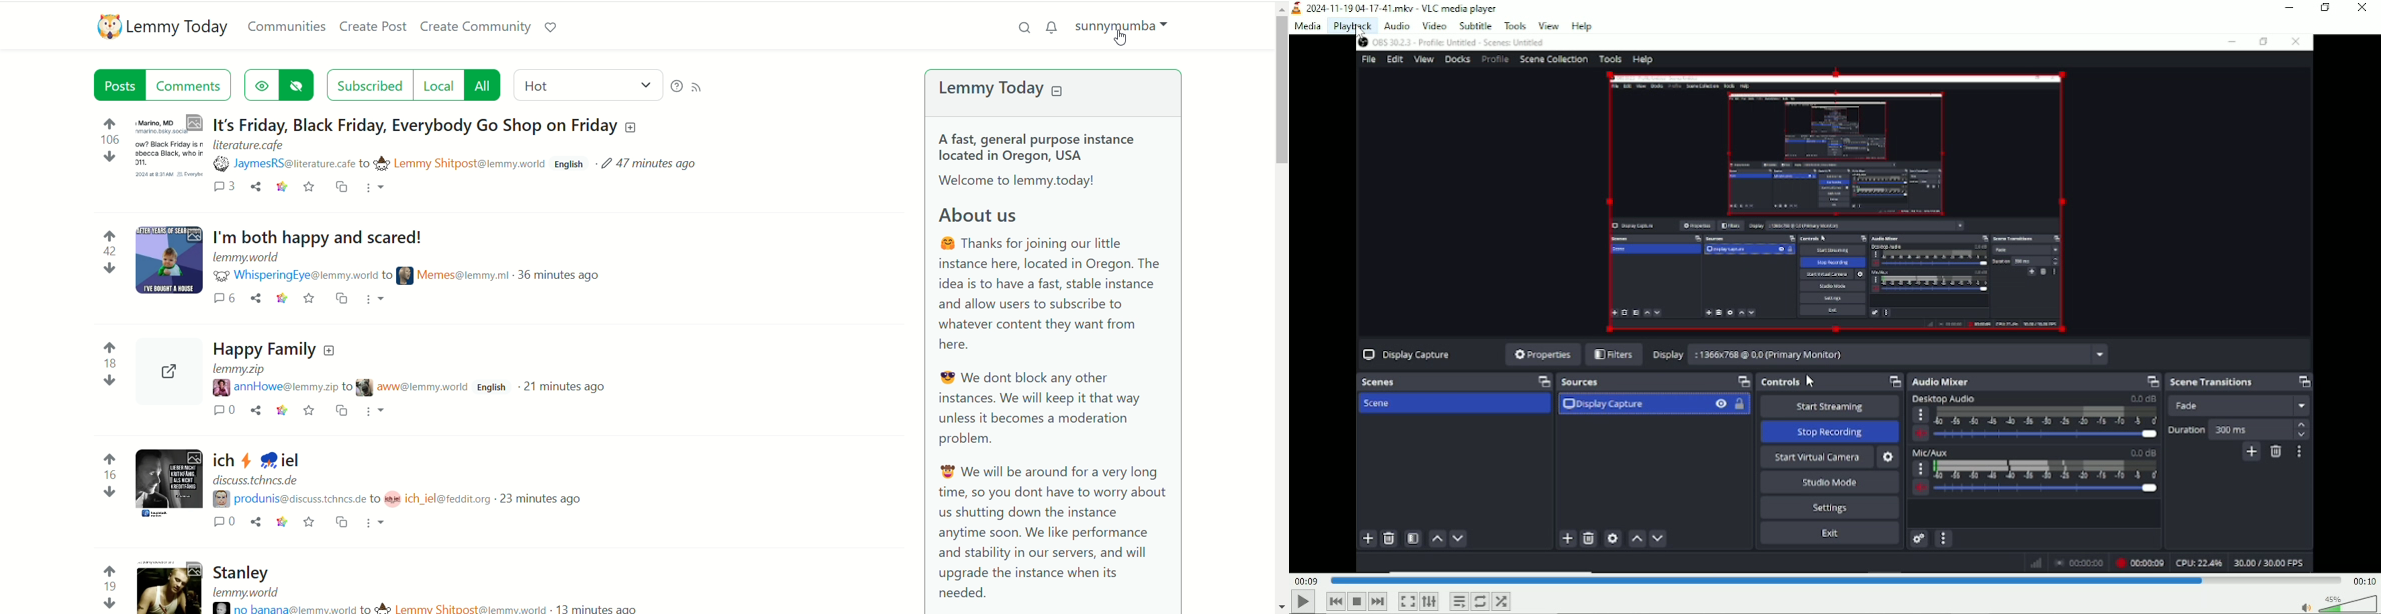  What do you see at coordinates (281, 189) in the screenshot?
I see `link` at bounding box center [281, 189].